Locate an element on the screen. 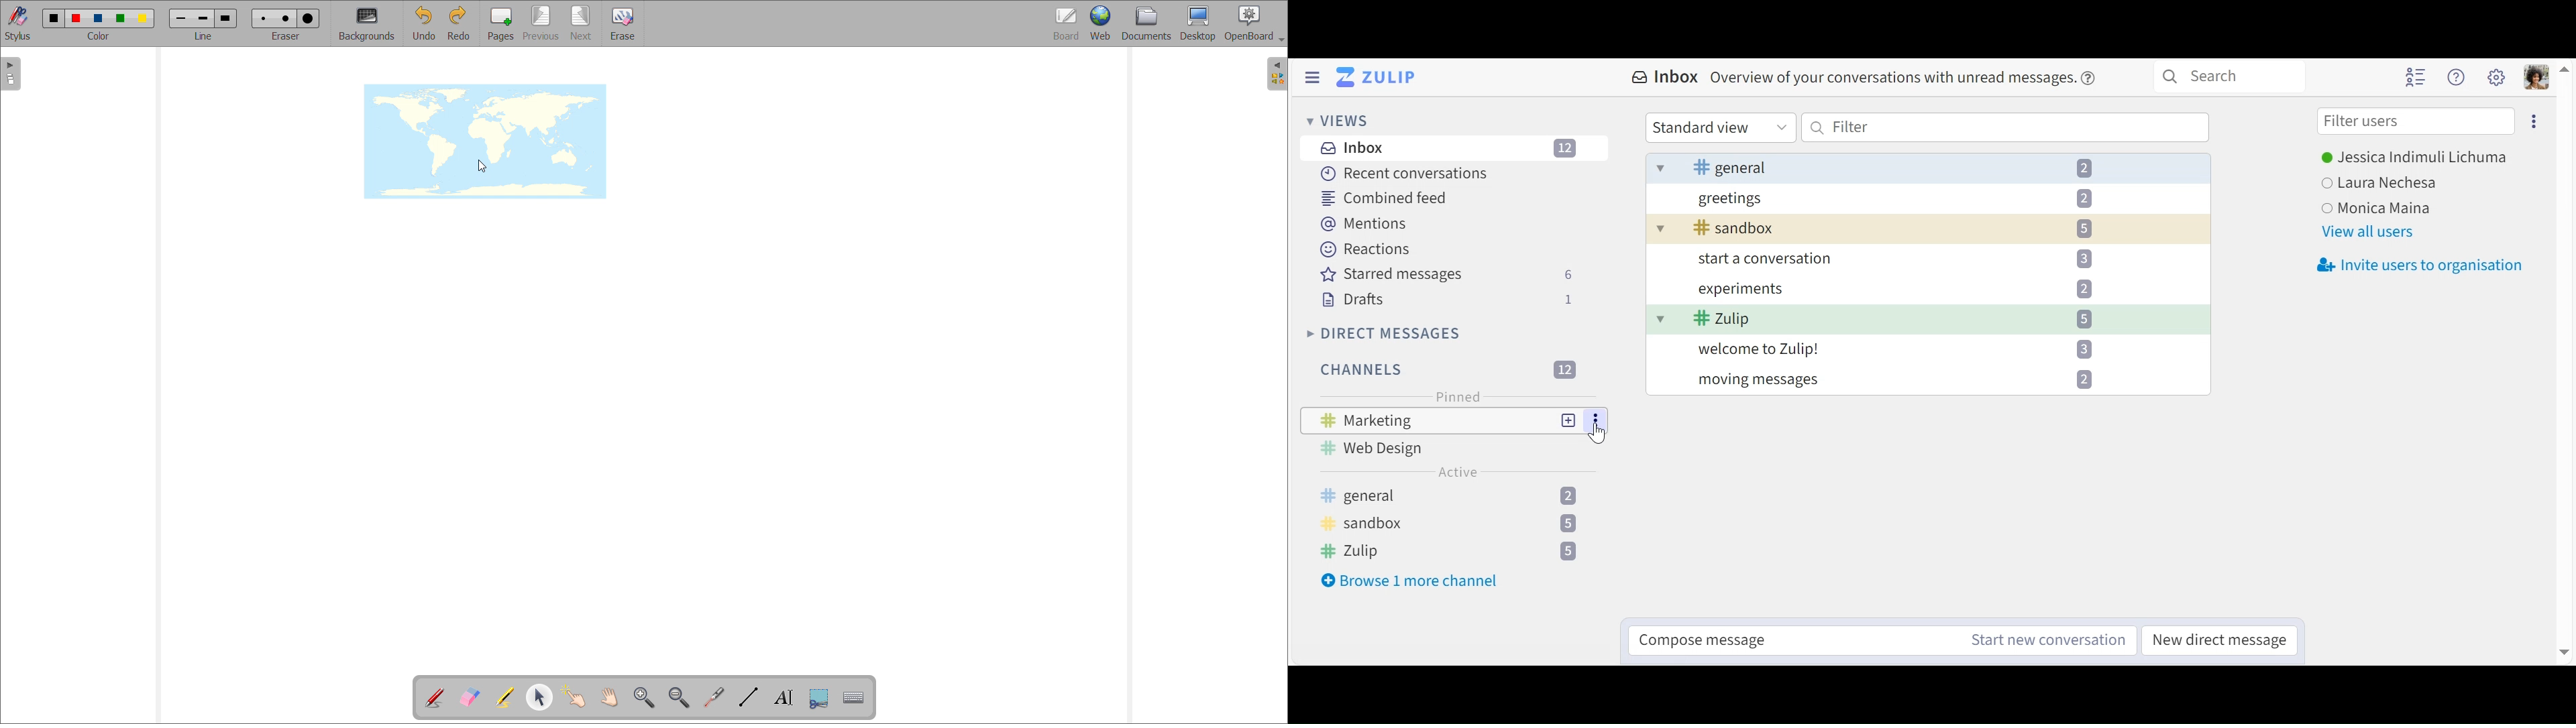  Filter Channels is located at coordinates (1446, 369).